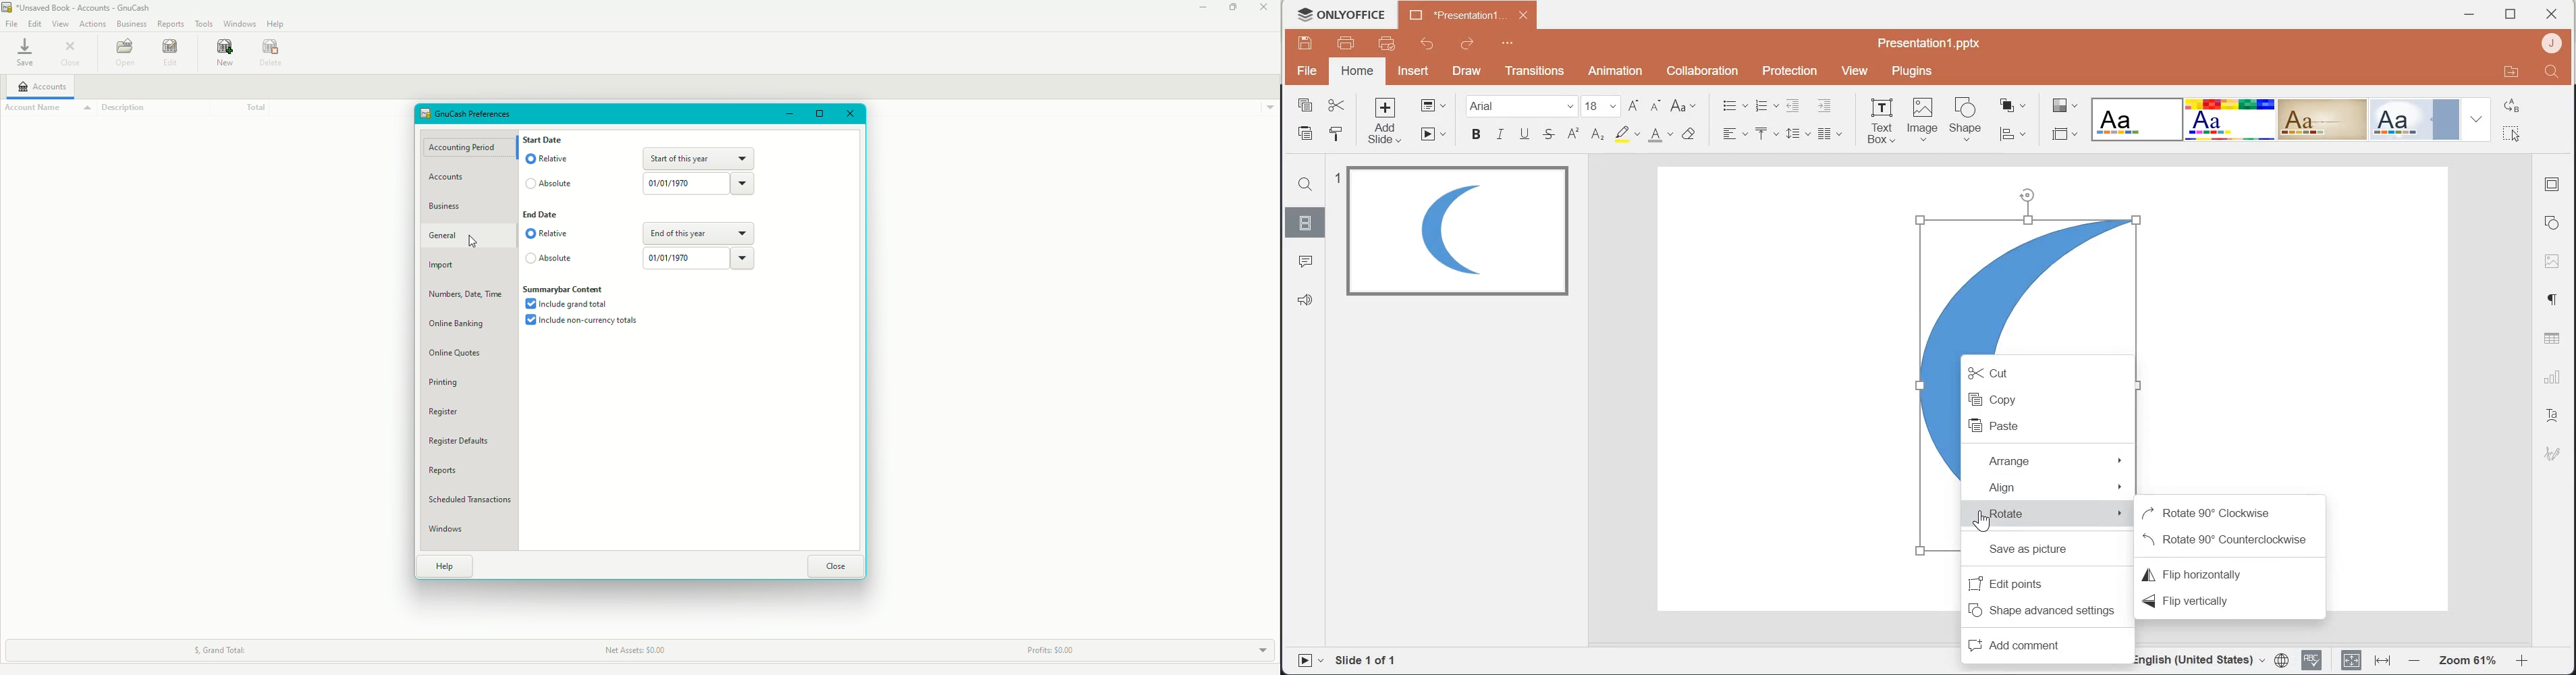 The width and height of the screenshot is (2576, 700). Describe the element at coordinates (41, 86) in the screenshot. I see `Accounts` at that location.